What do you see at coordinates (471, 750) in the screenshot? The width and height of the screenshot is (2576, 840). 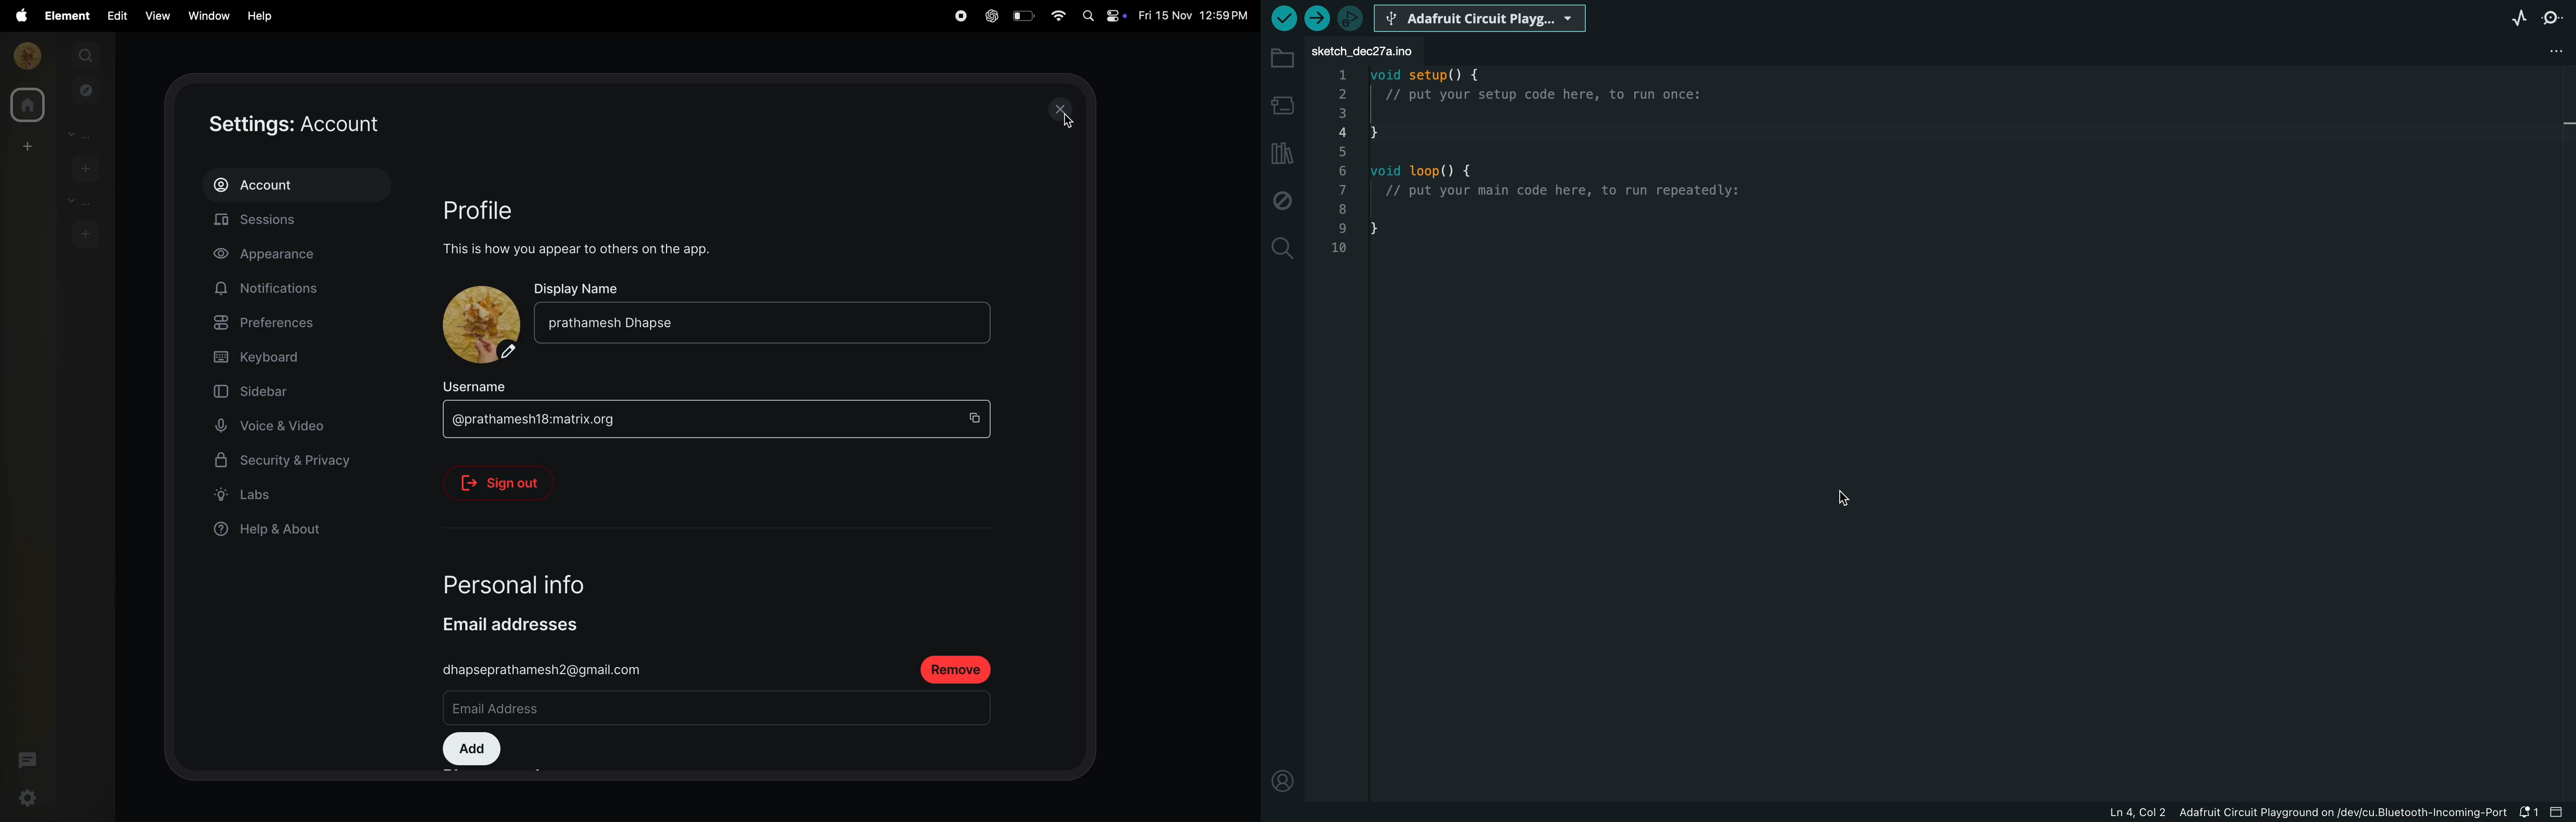 I see `add` at bounding box center [471, 750].